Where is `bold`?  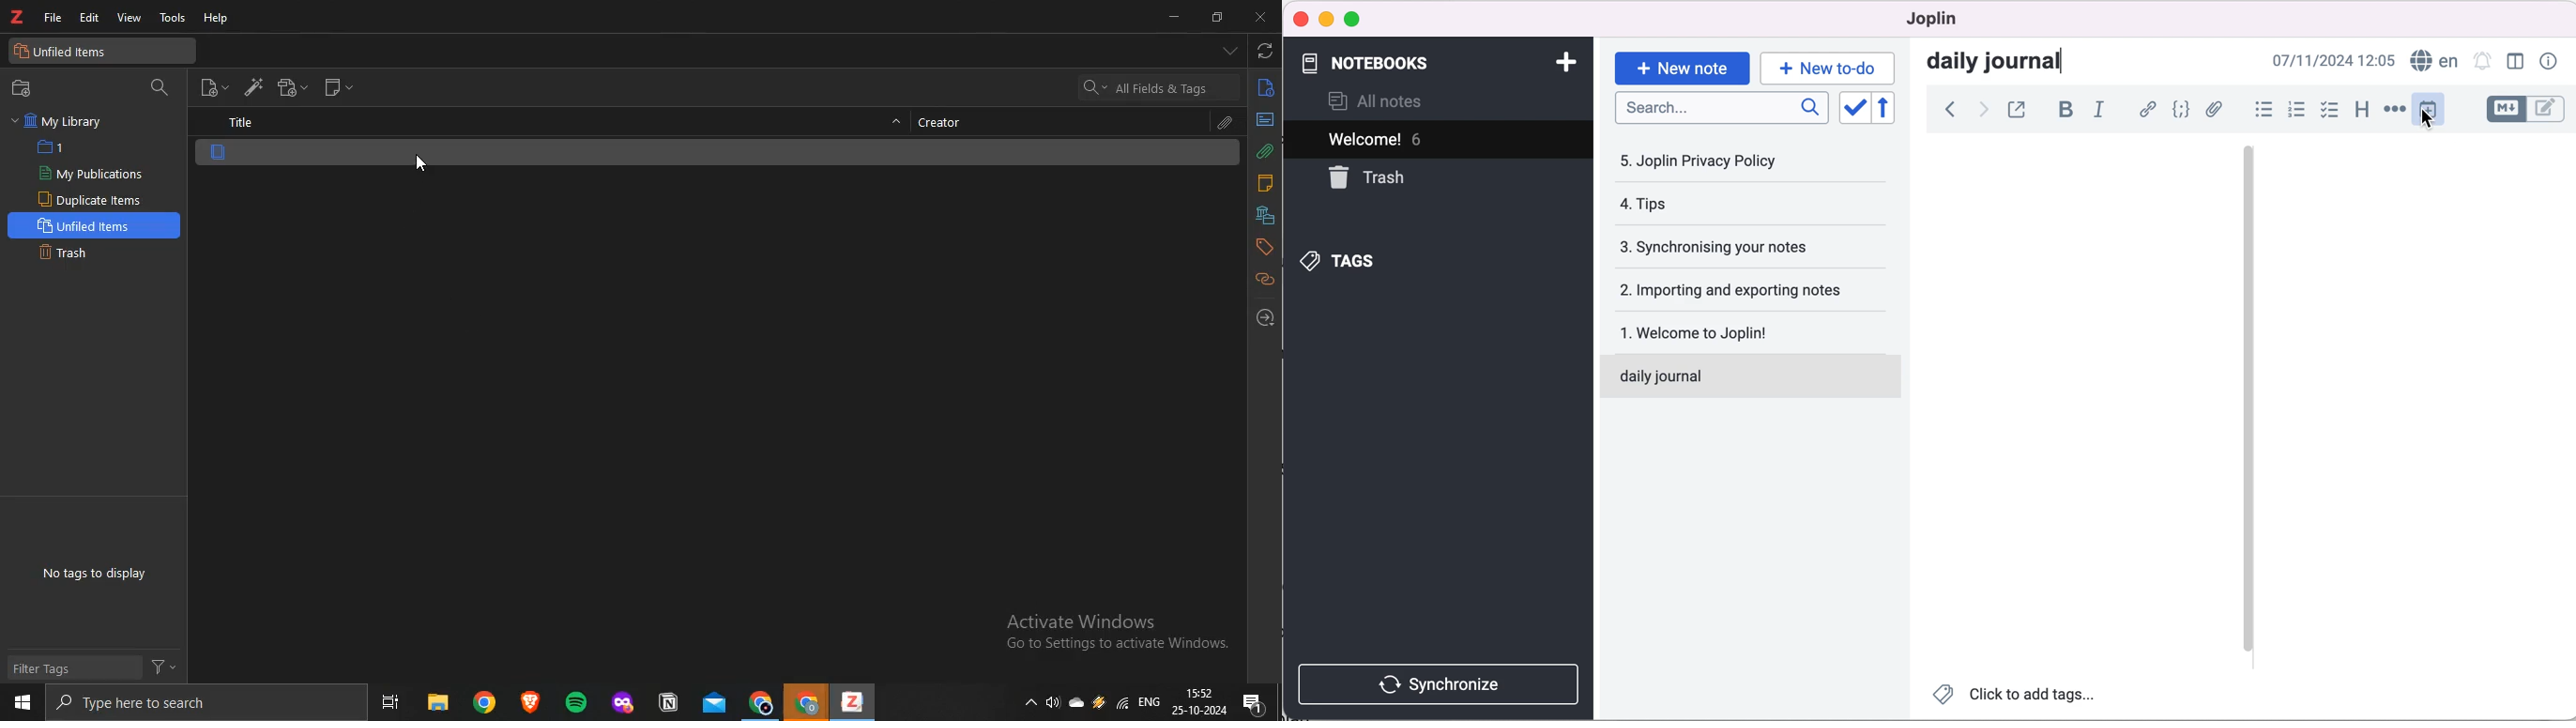 bold is located at coordinates (2063, 110).